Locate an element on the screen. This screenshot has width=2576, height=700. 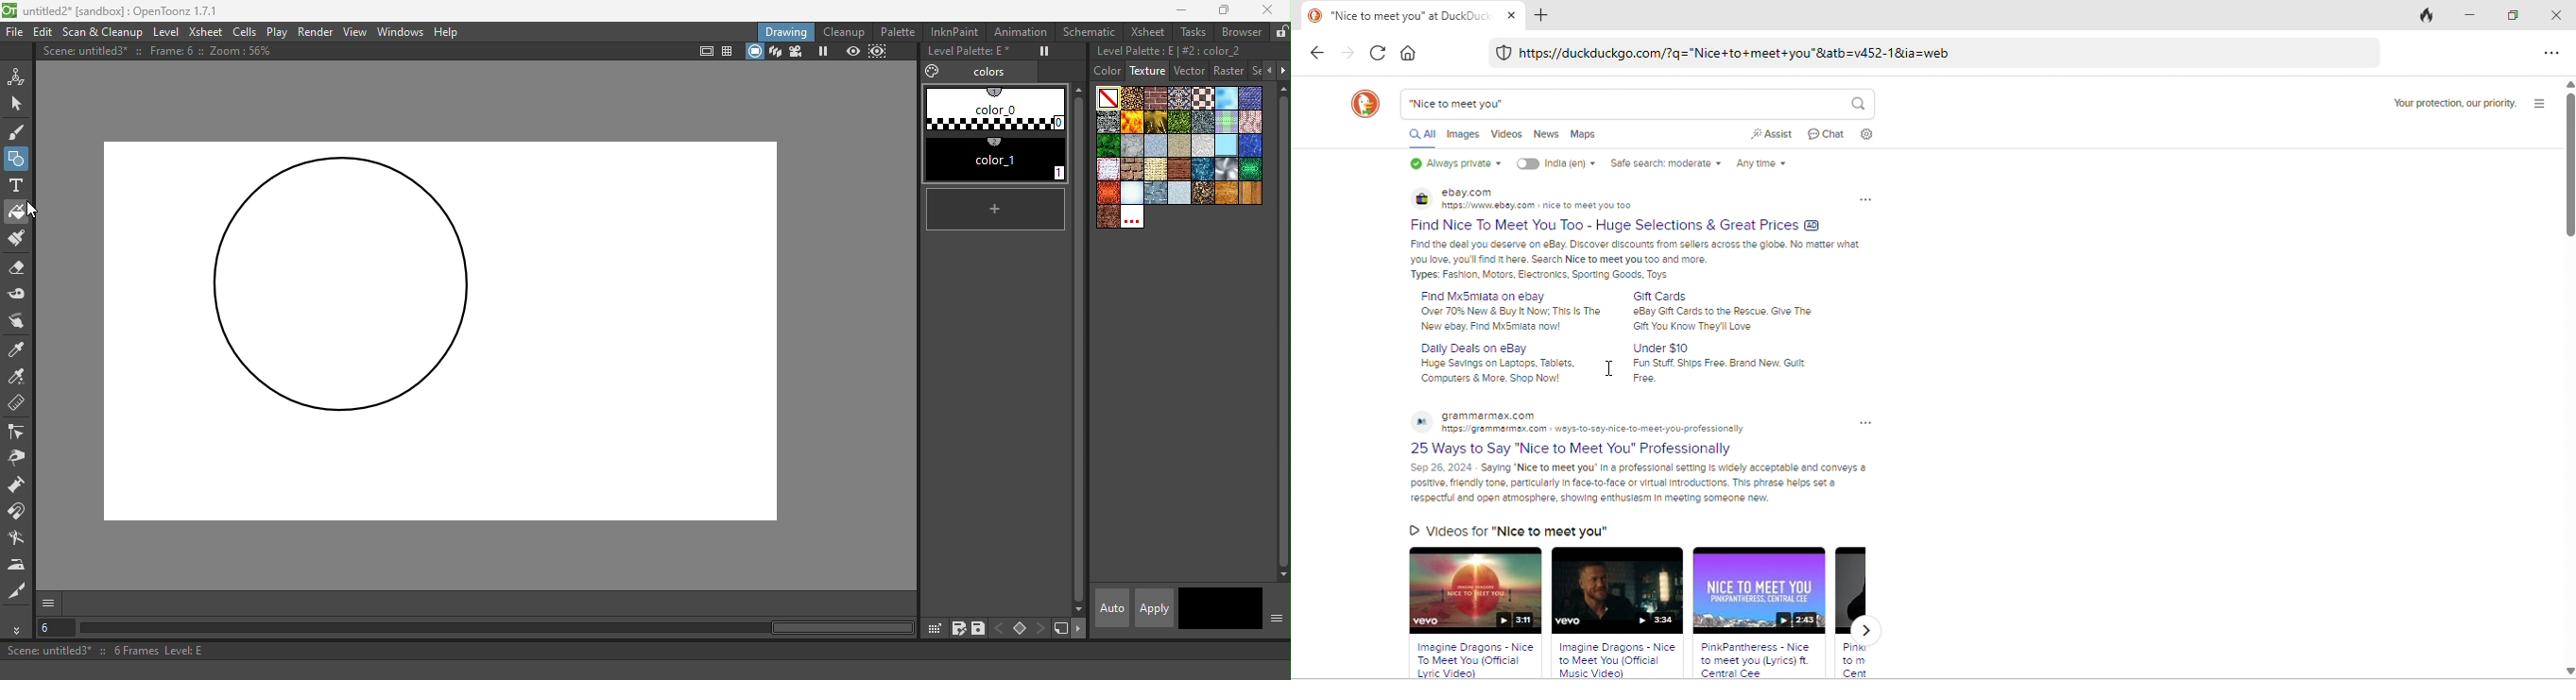
Find MxSmiata on ebay
(Over 70% New & Buy it Now; Ths Is The.
New ebay. Find MxSmiata now! is located at coordinates (1508, 319).